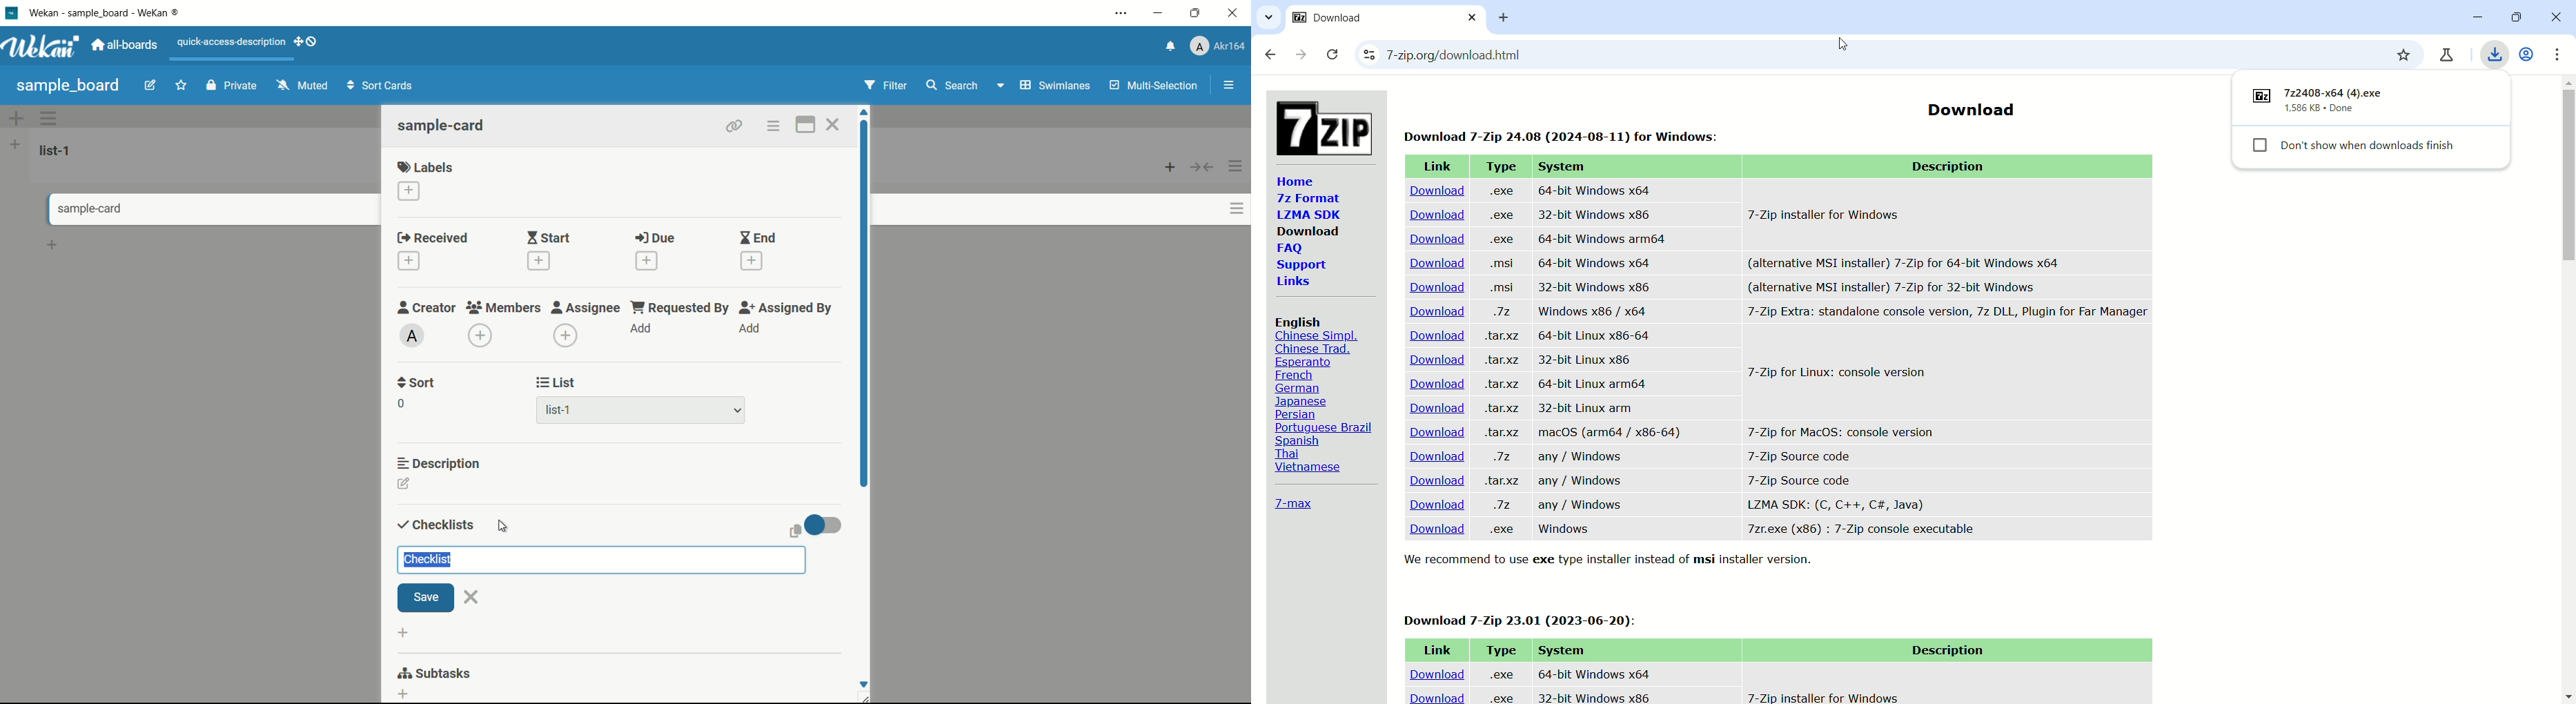 Image resolution: width=2576 pixels, height=728 pixels. What do you see at coordinates (403, 691) in the screenshot?
I see `add subtasks` at bounding box center [403, 691].